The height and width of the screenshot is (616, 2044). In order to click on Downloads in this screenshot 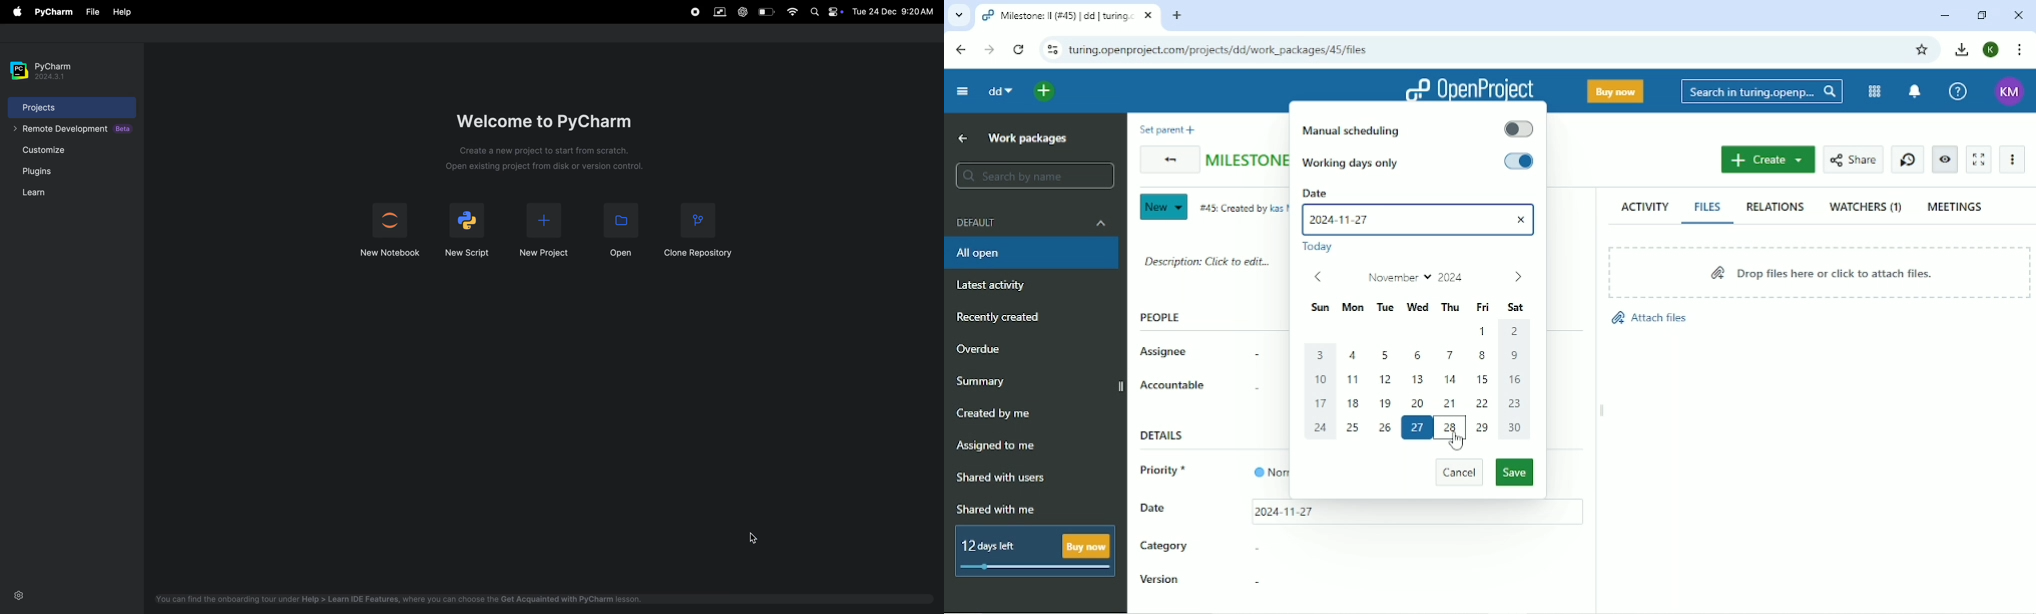, I will do `click(1961, 48)`.